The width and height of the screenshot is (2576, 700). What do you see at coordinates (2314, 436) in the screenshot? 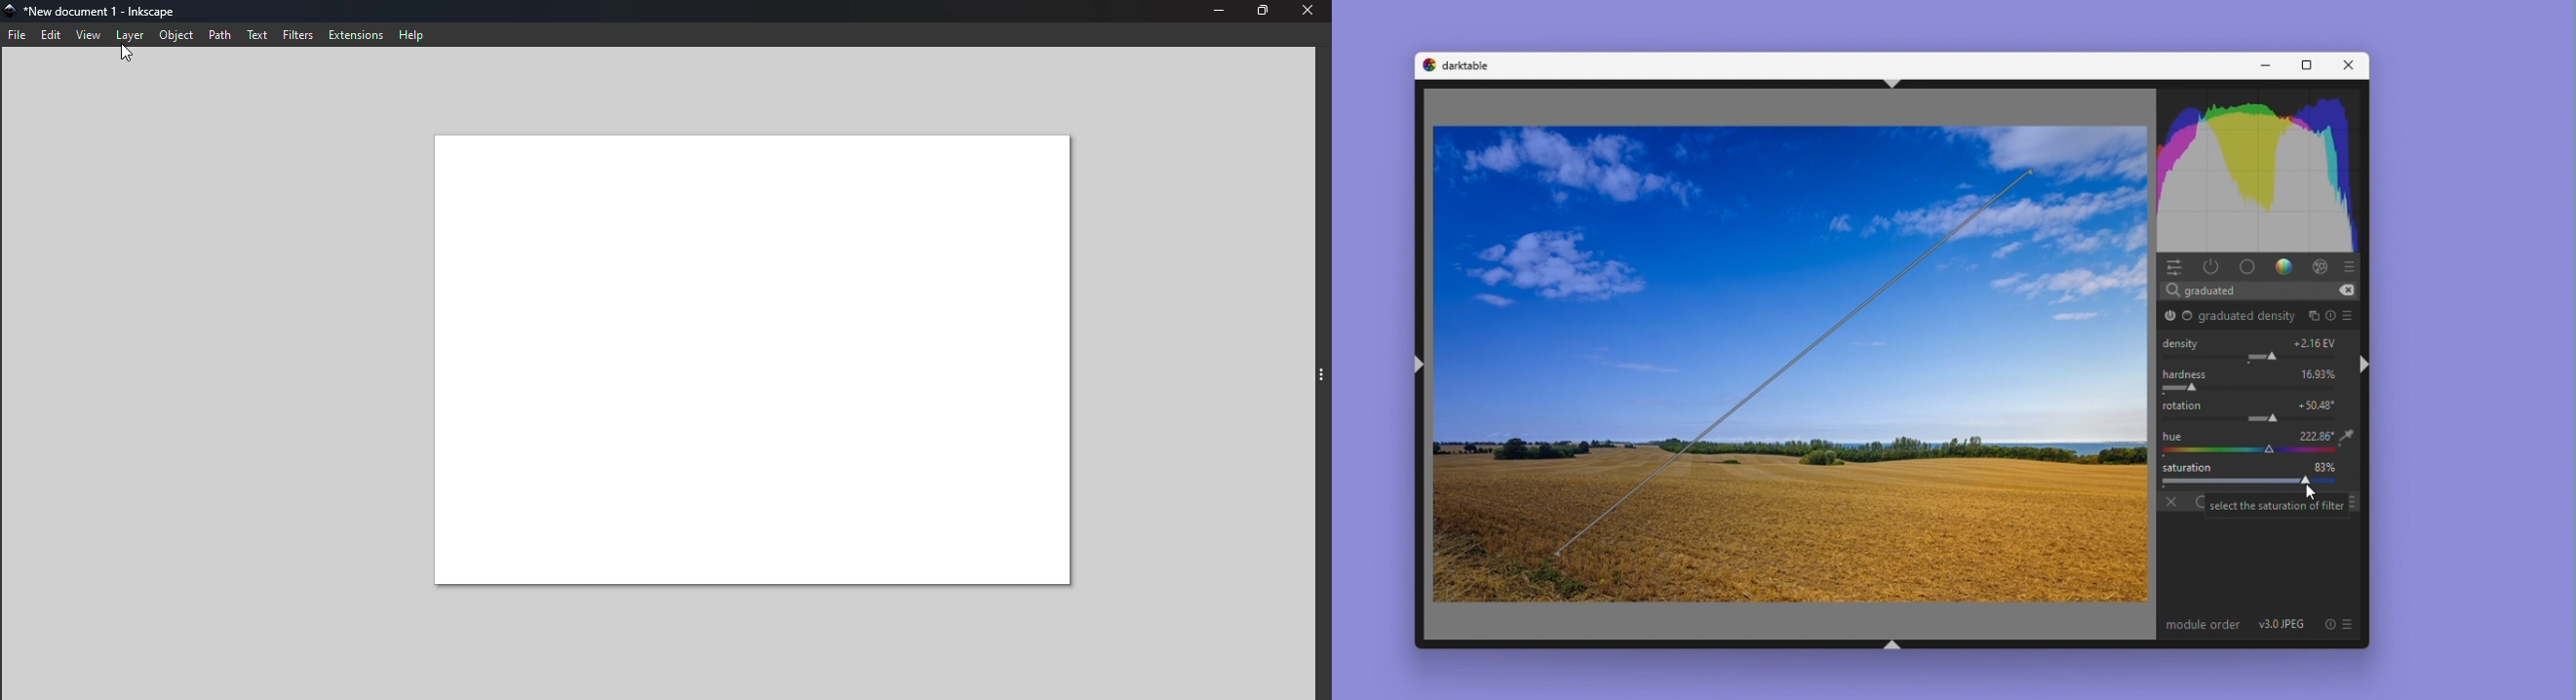
I see `222.86 degrees` at bounding box center [2314, 436].